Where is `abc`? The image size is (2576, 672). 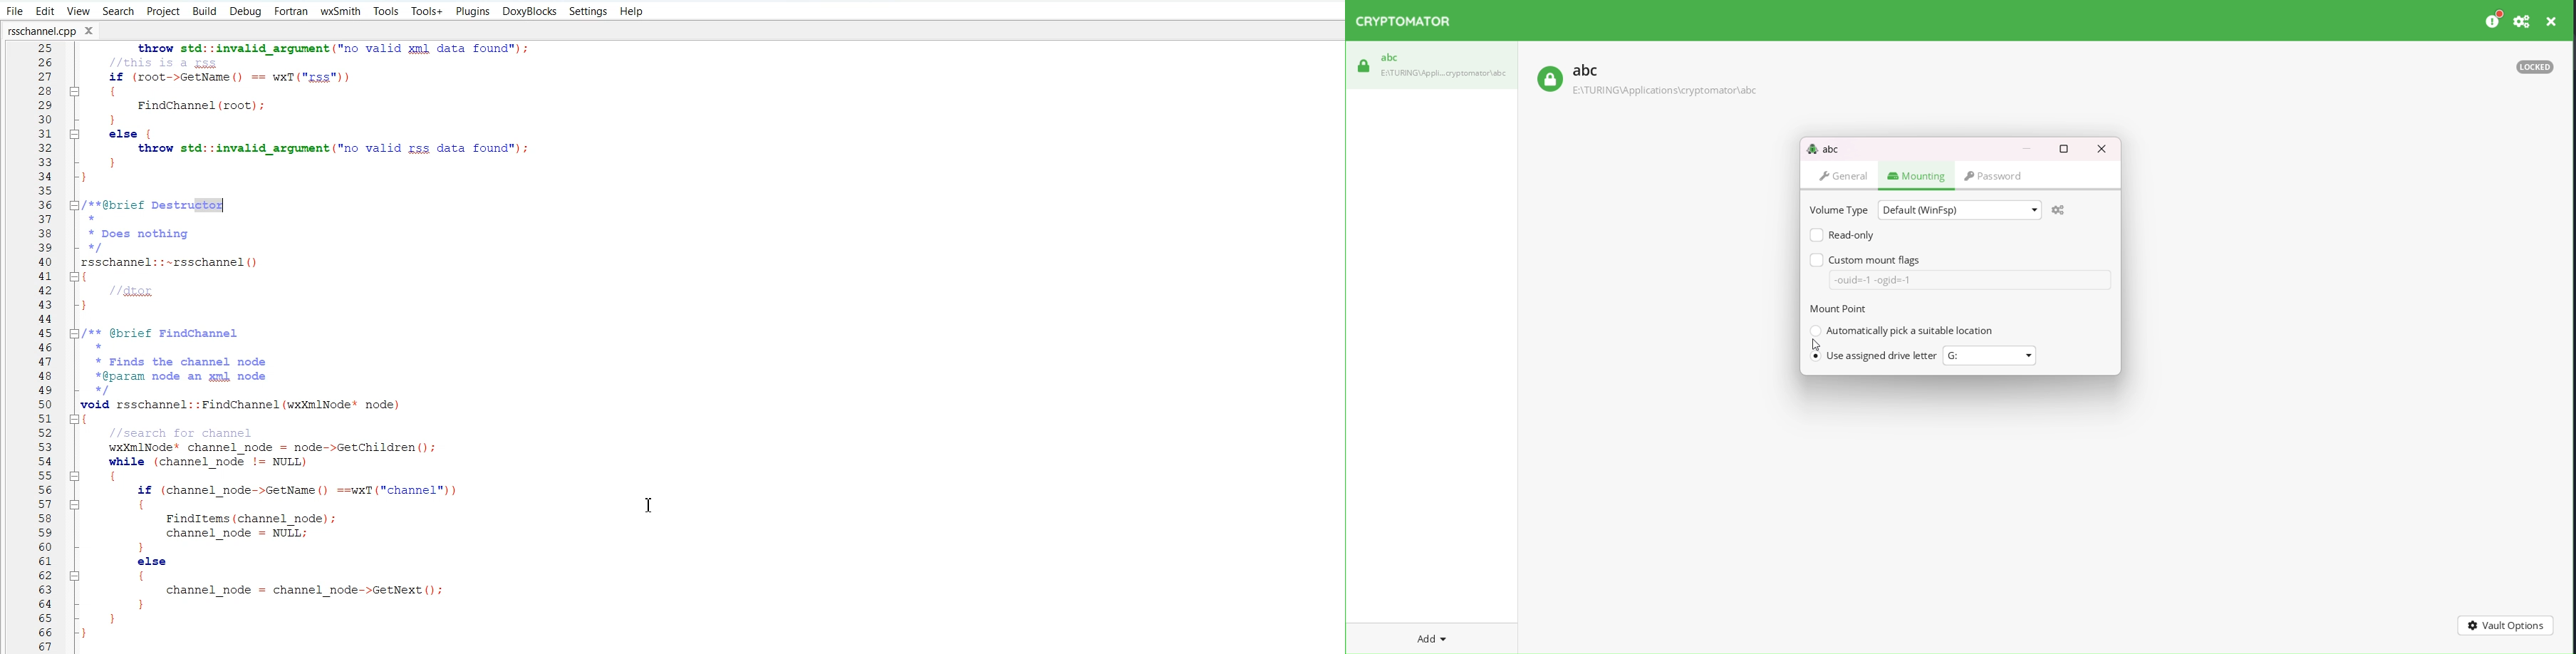
abc is located at coordinates (1389, 57).